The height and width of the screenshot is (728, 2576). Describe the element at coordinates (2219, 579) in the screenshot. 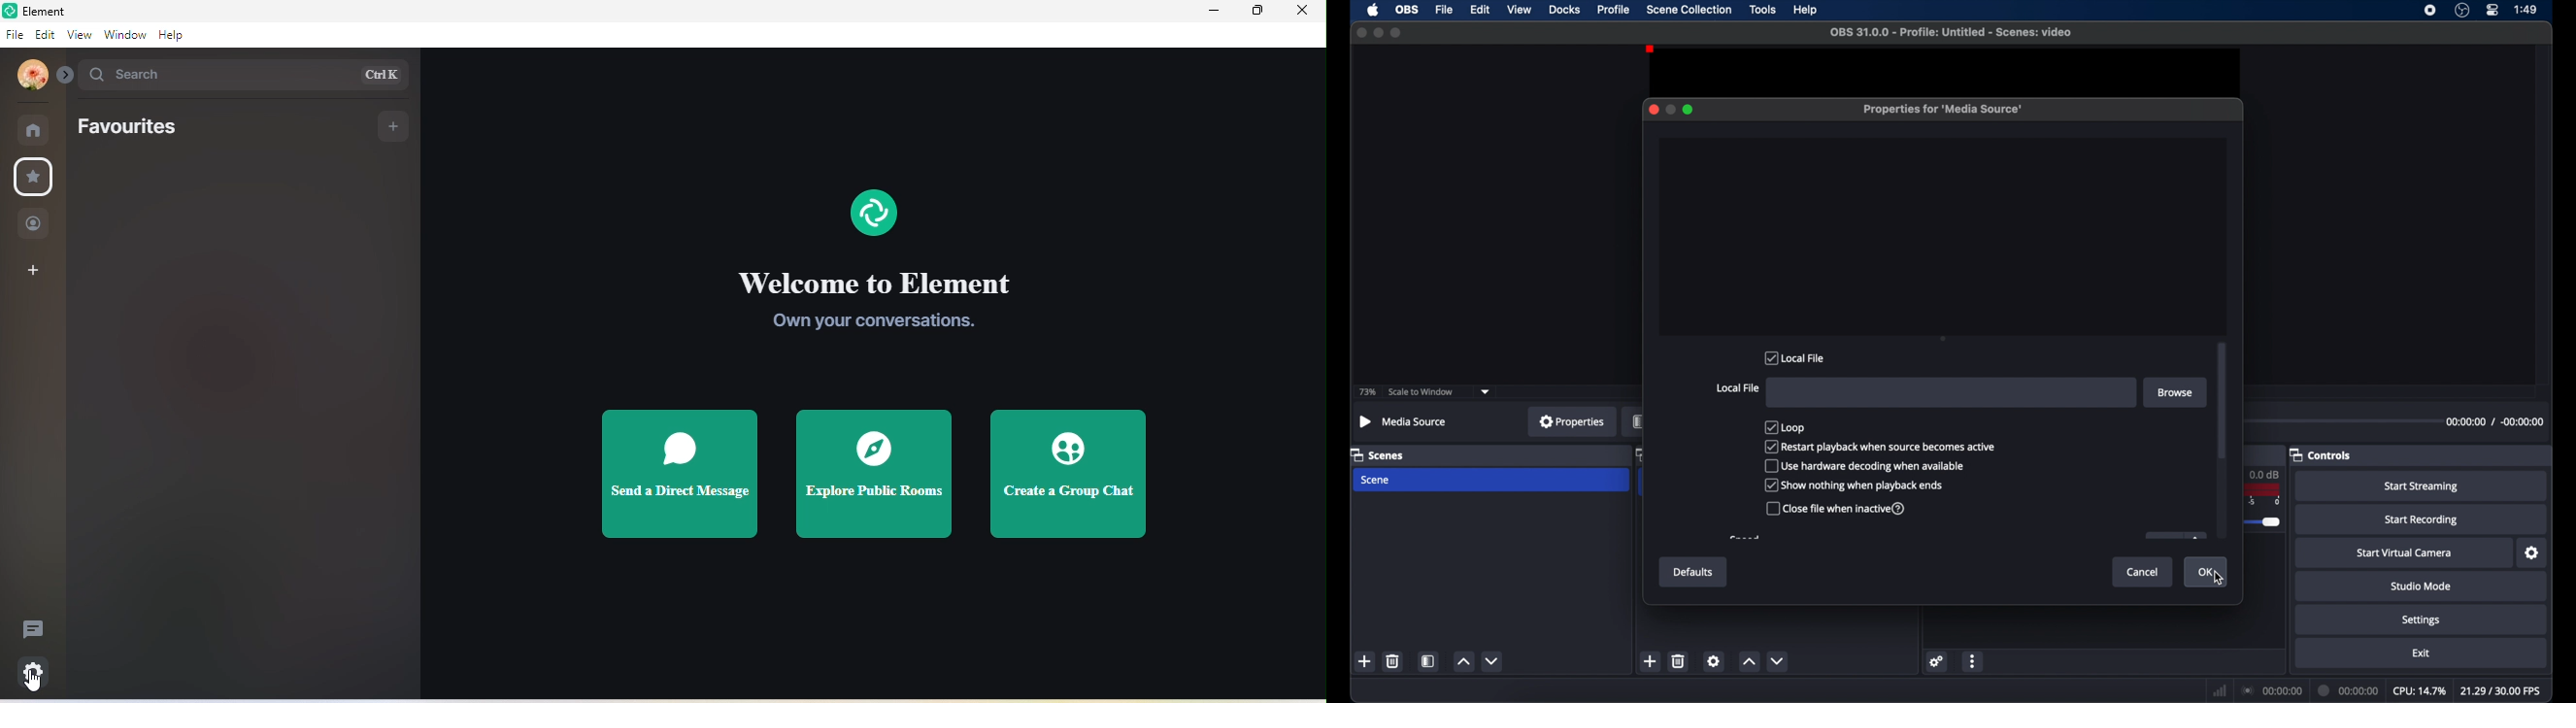

I see `cursor` at that location.